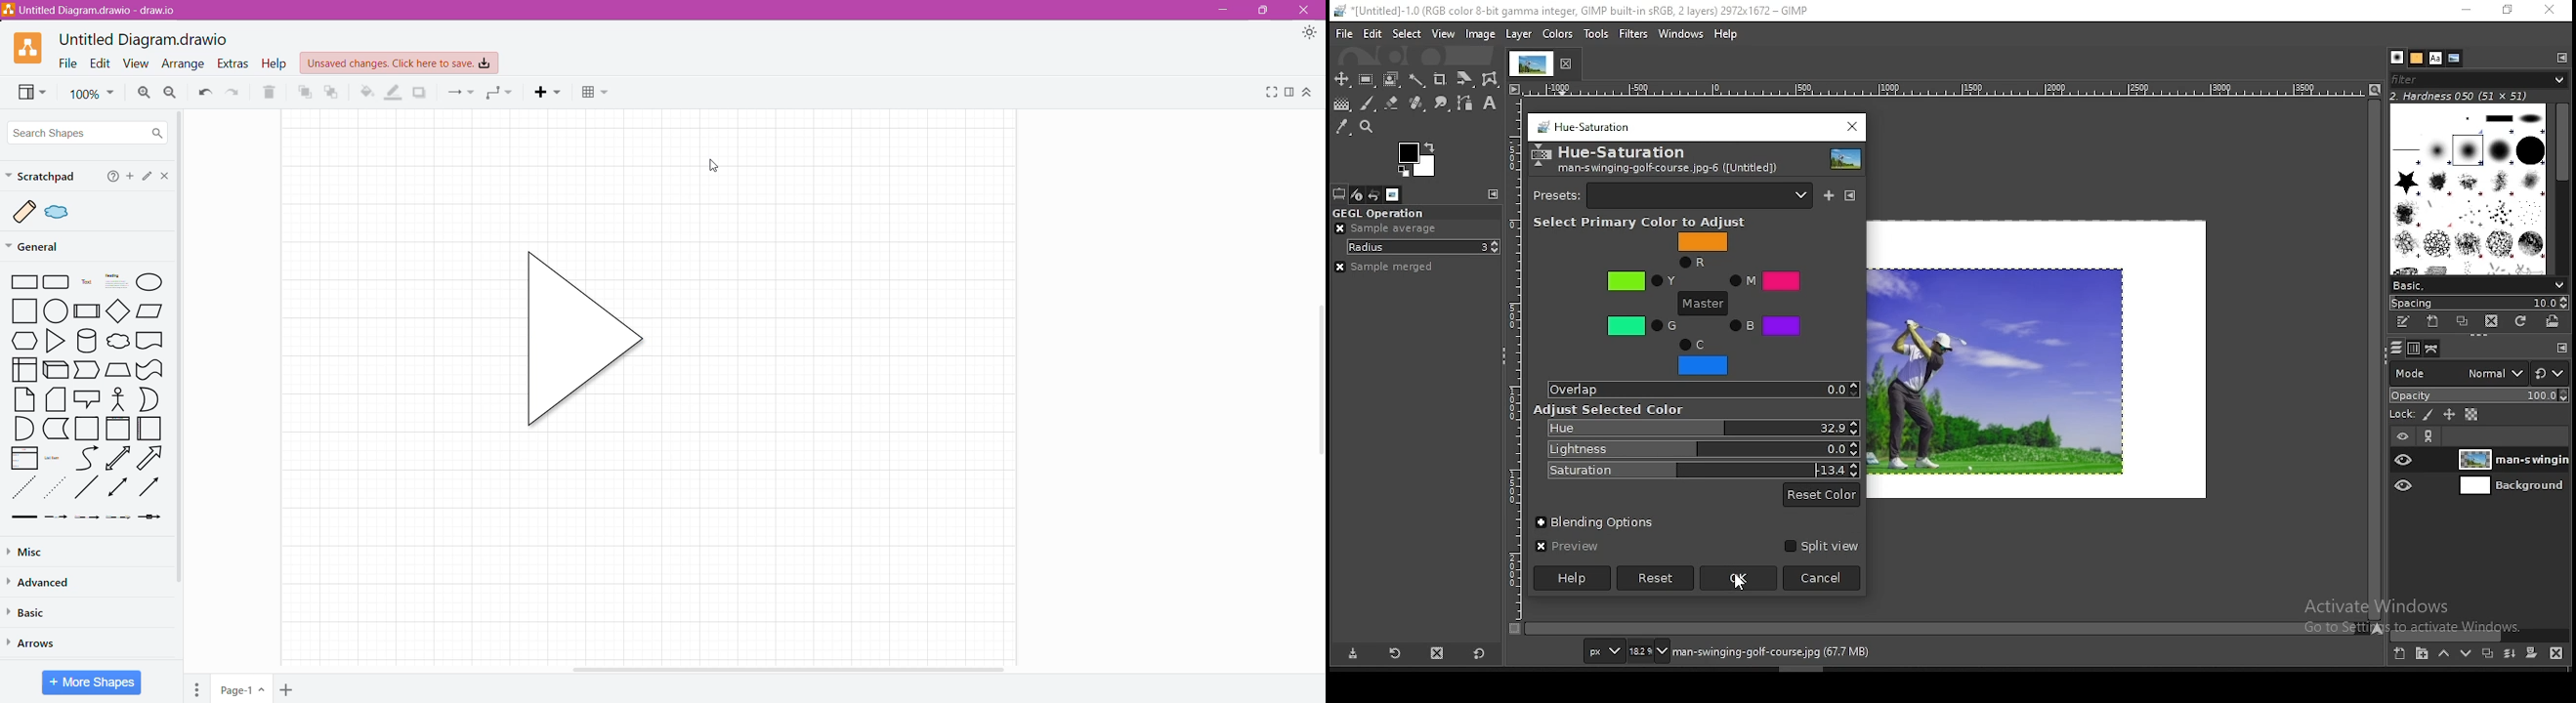 The image size is (2576, 728). Describe the element at coordinates (2402, 460) in the screenshot. I see `layer visibility on/off` at that location.